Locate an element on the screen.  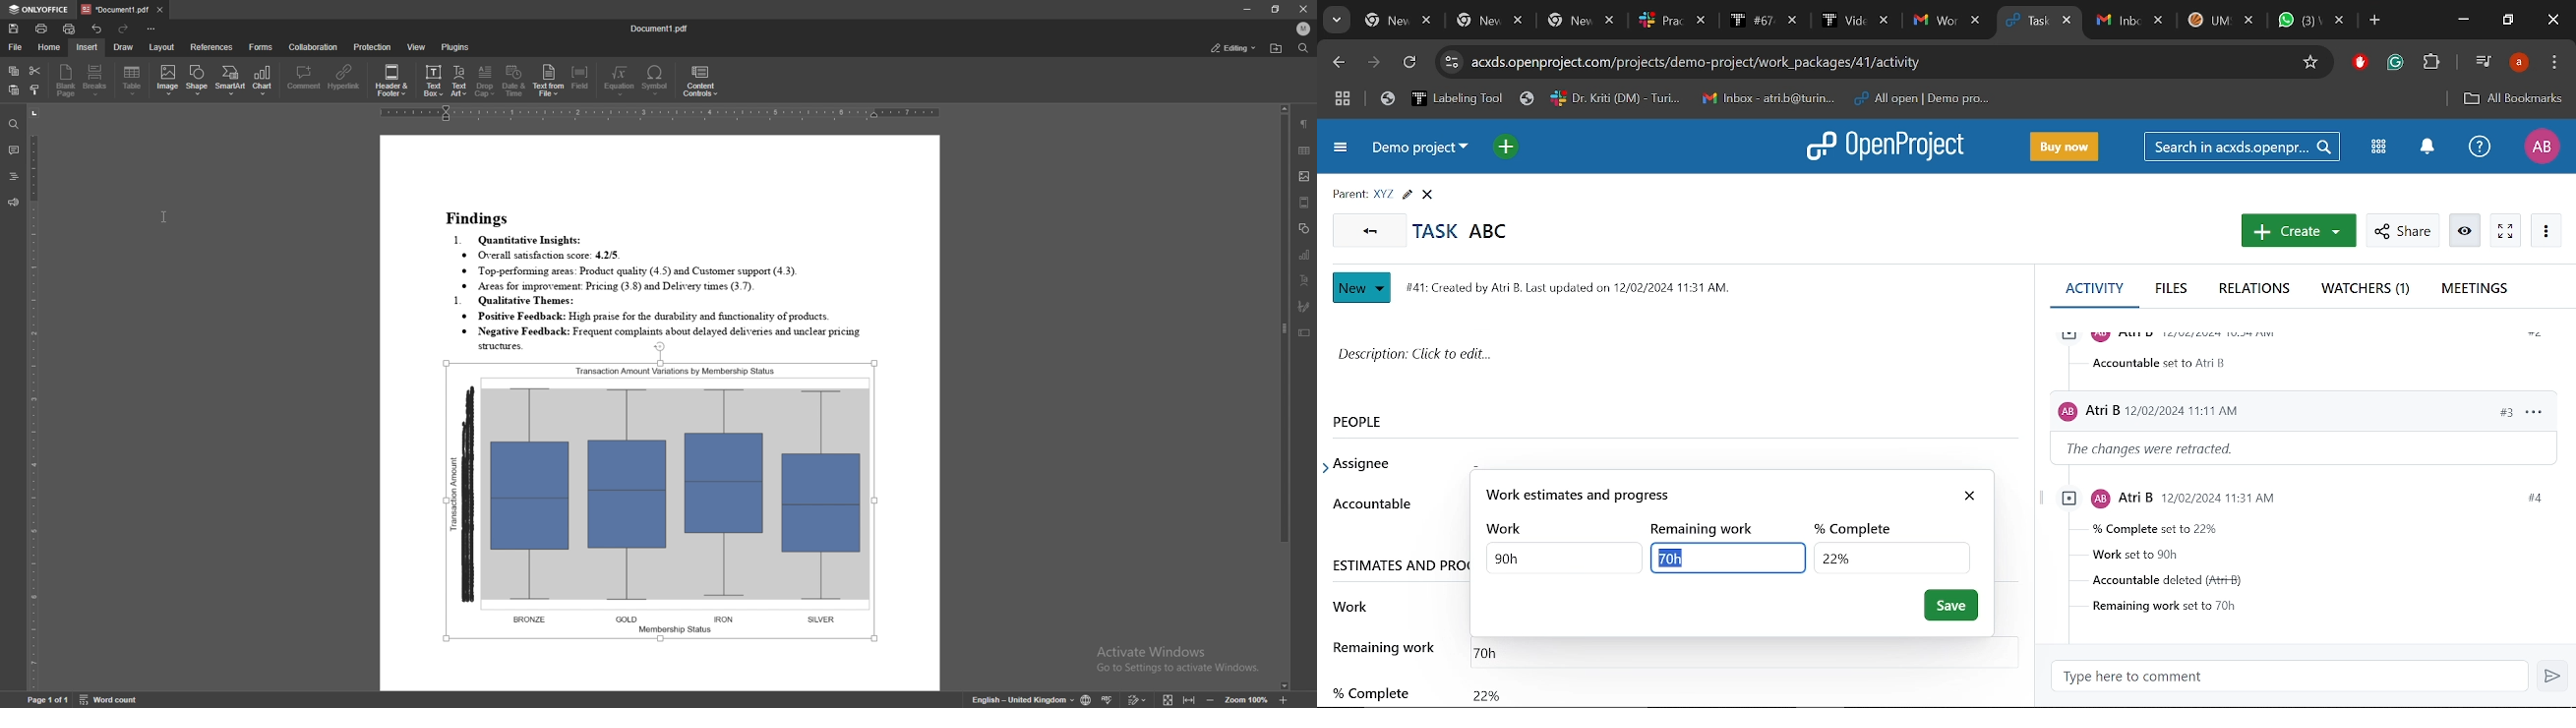
Previous page is located at coordinates (1338, 62).